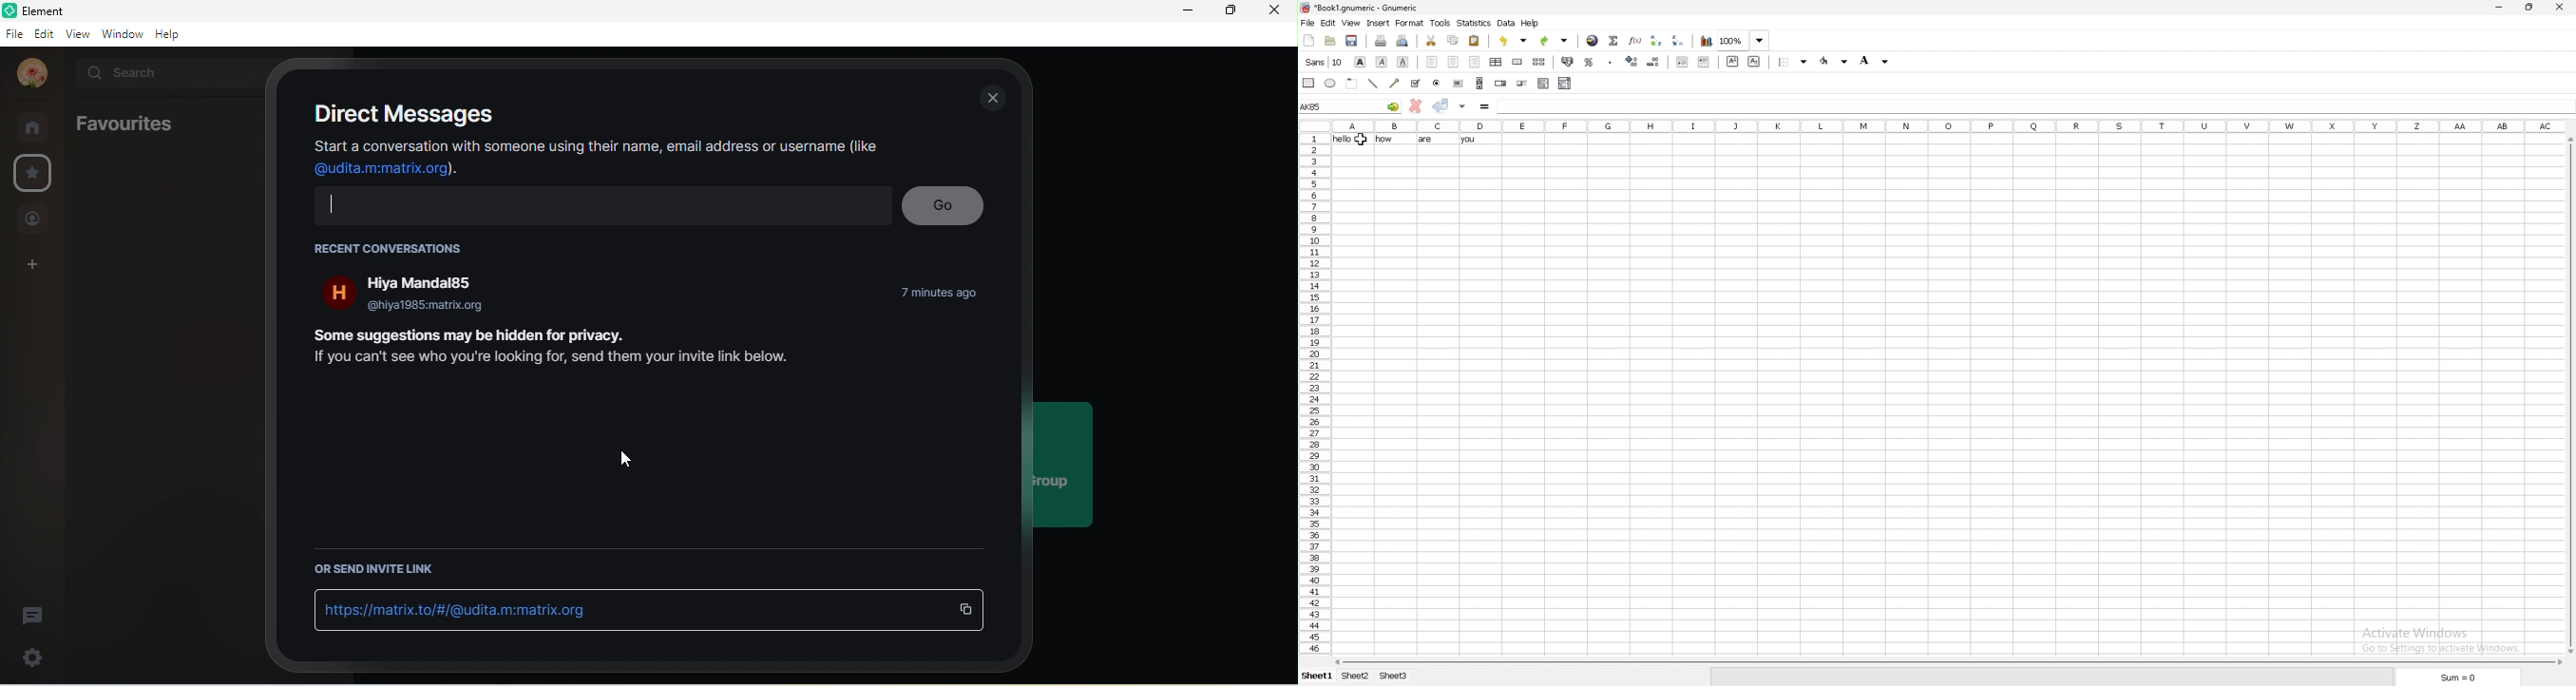 The image size is (2576, 700). What do you see at coordinates (2532, 7) in the screenshot?
I see `resize` at bounding box center [2532, 7].